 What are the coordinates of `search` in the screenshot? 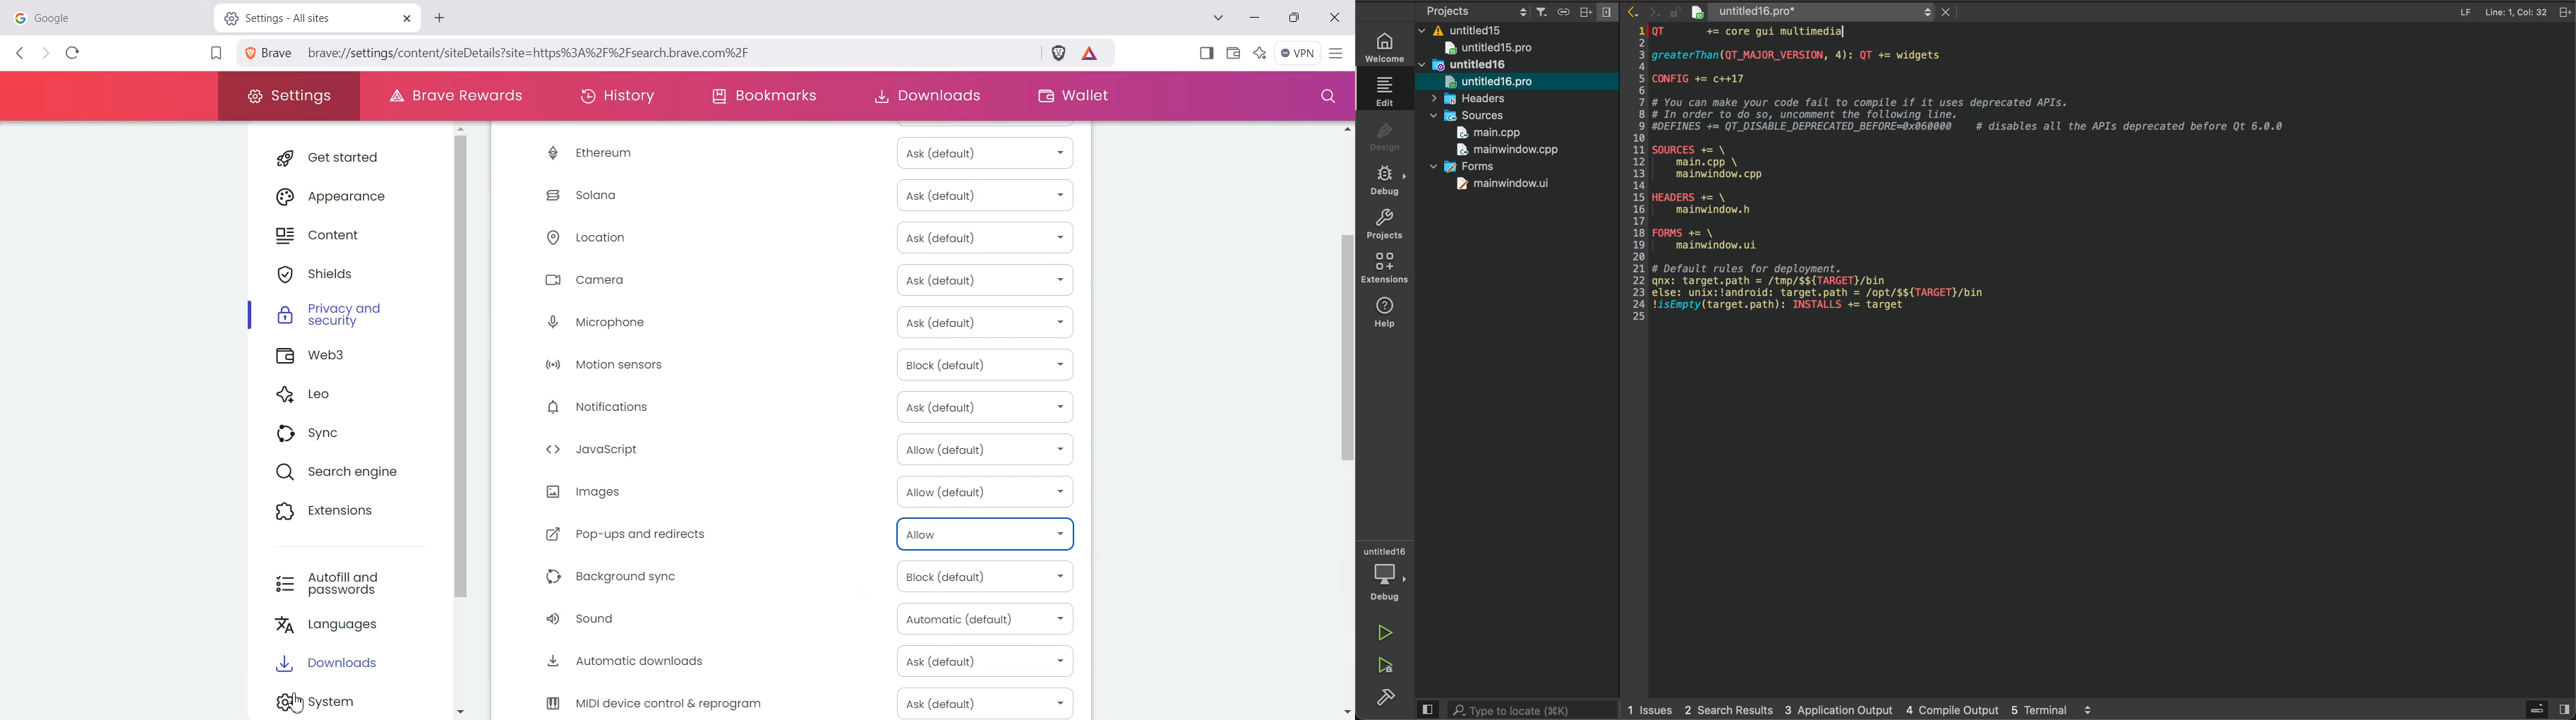 It's located at (1514, 710).